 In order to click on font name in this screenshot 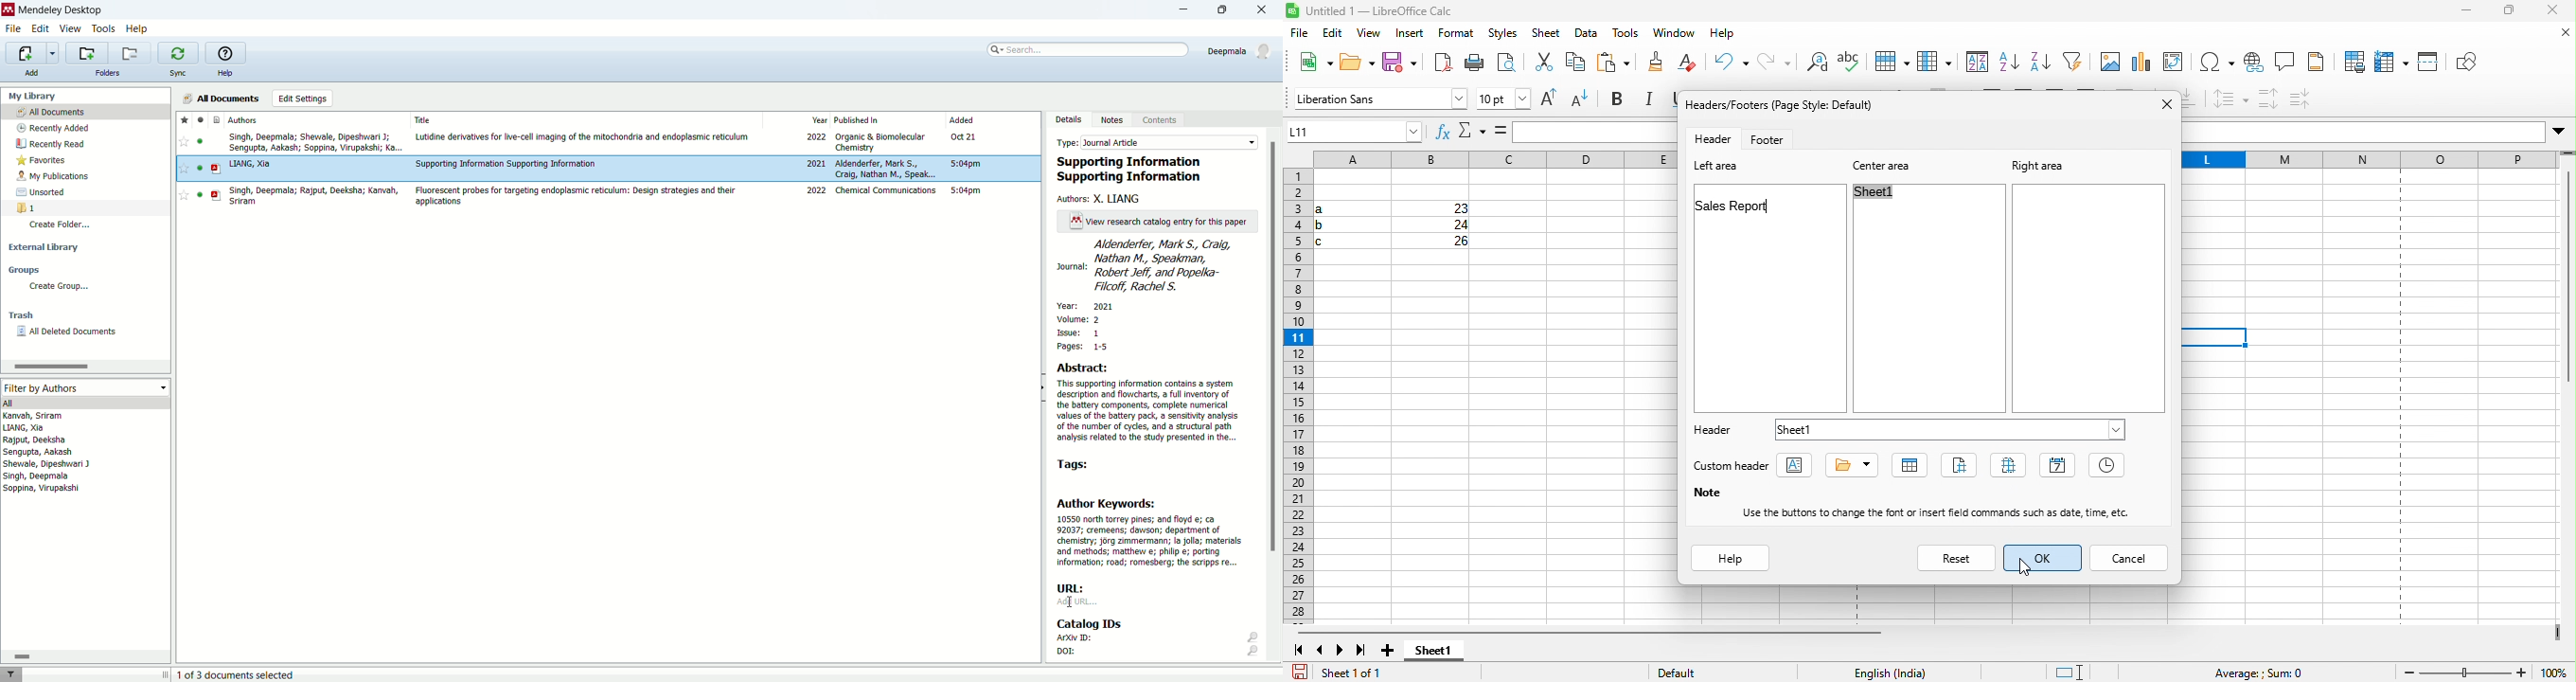, I will do `click(1379, 99)`.